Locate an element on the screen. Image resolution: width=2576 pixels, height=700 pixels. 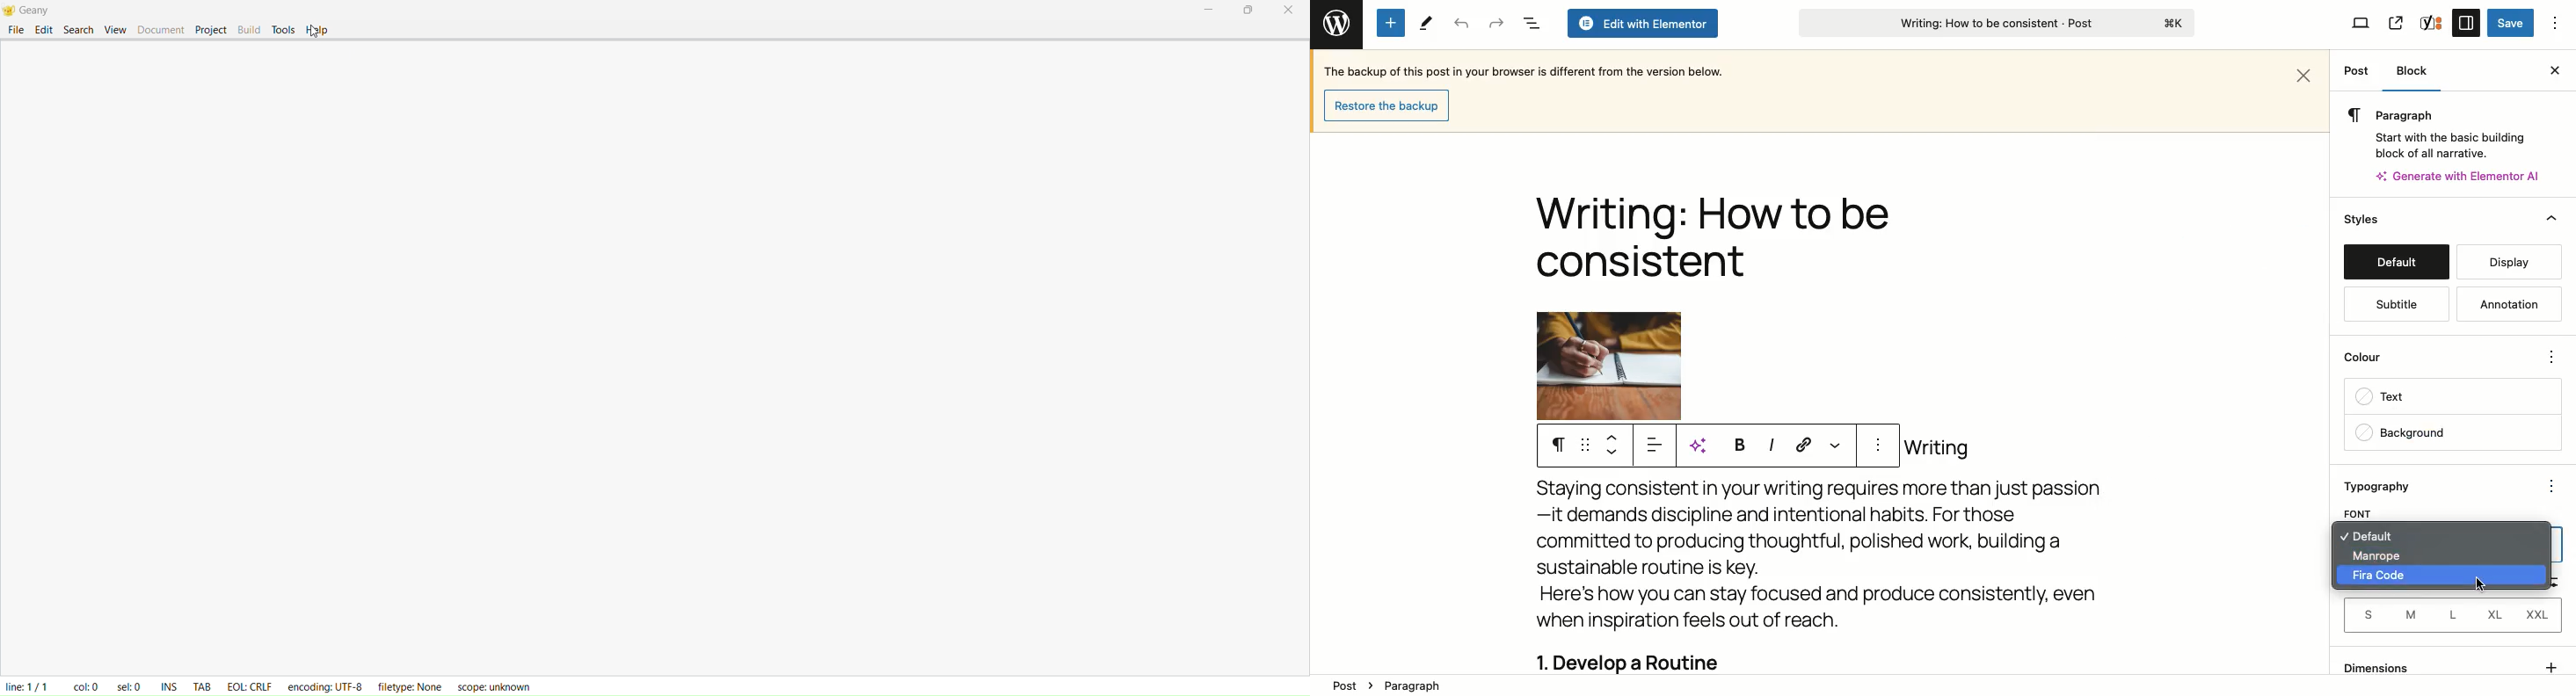
Eql is located at coordinates (248, 682).